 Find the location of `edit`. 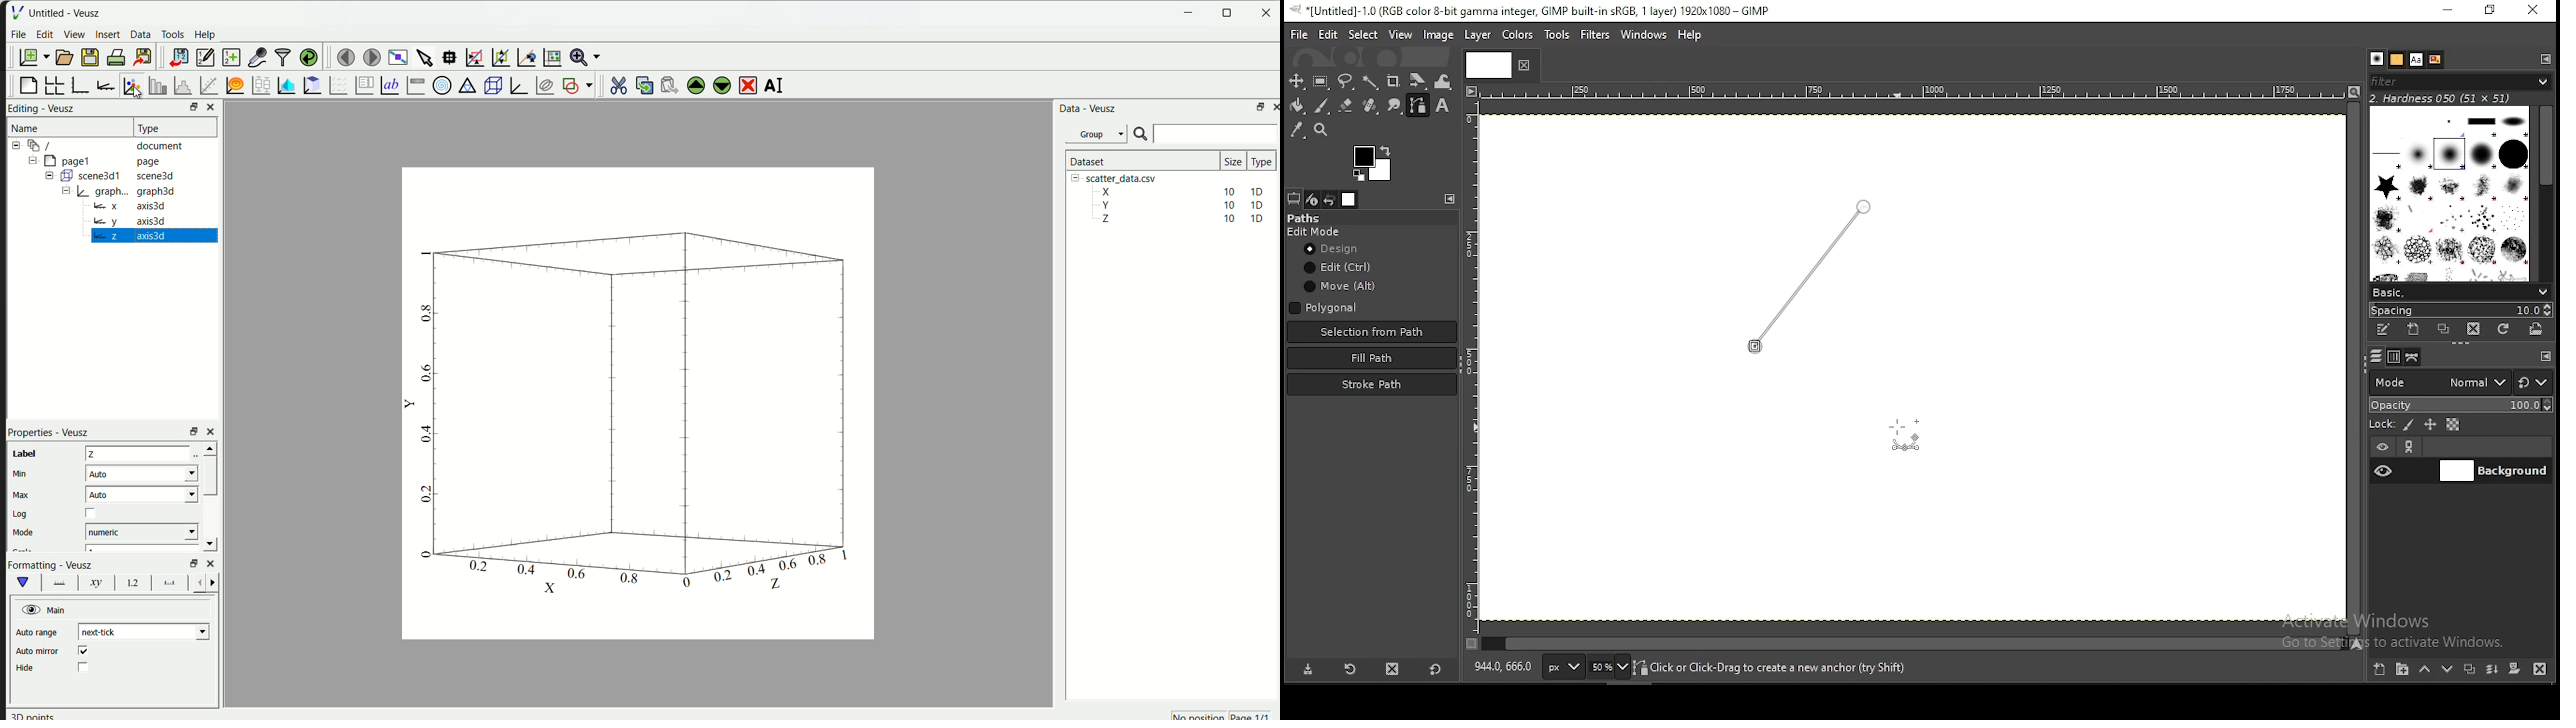

edit is located at coordinates (1327, 35).